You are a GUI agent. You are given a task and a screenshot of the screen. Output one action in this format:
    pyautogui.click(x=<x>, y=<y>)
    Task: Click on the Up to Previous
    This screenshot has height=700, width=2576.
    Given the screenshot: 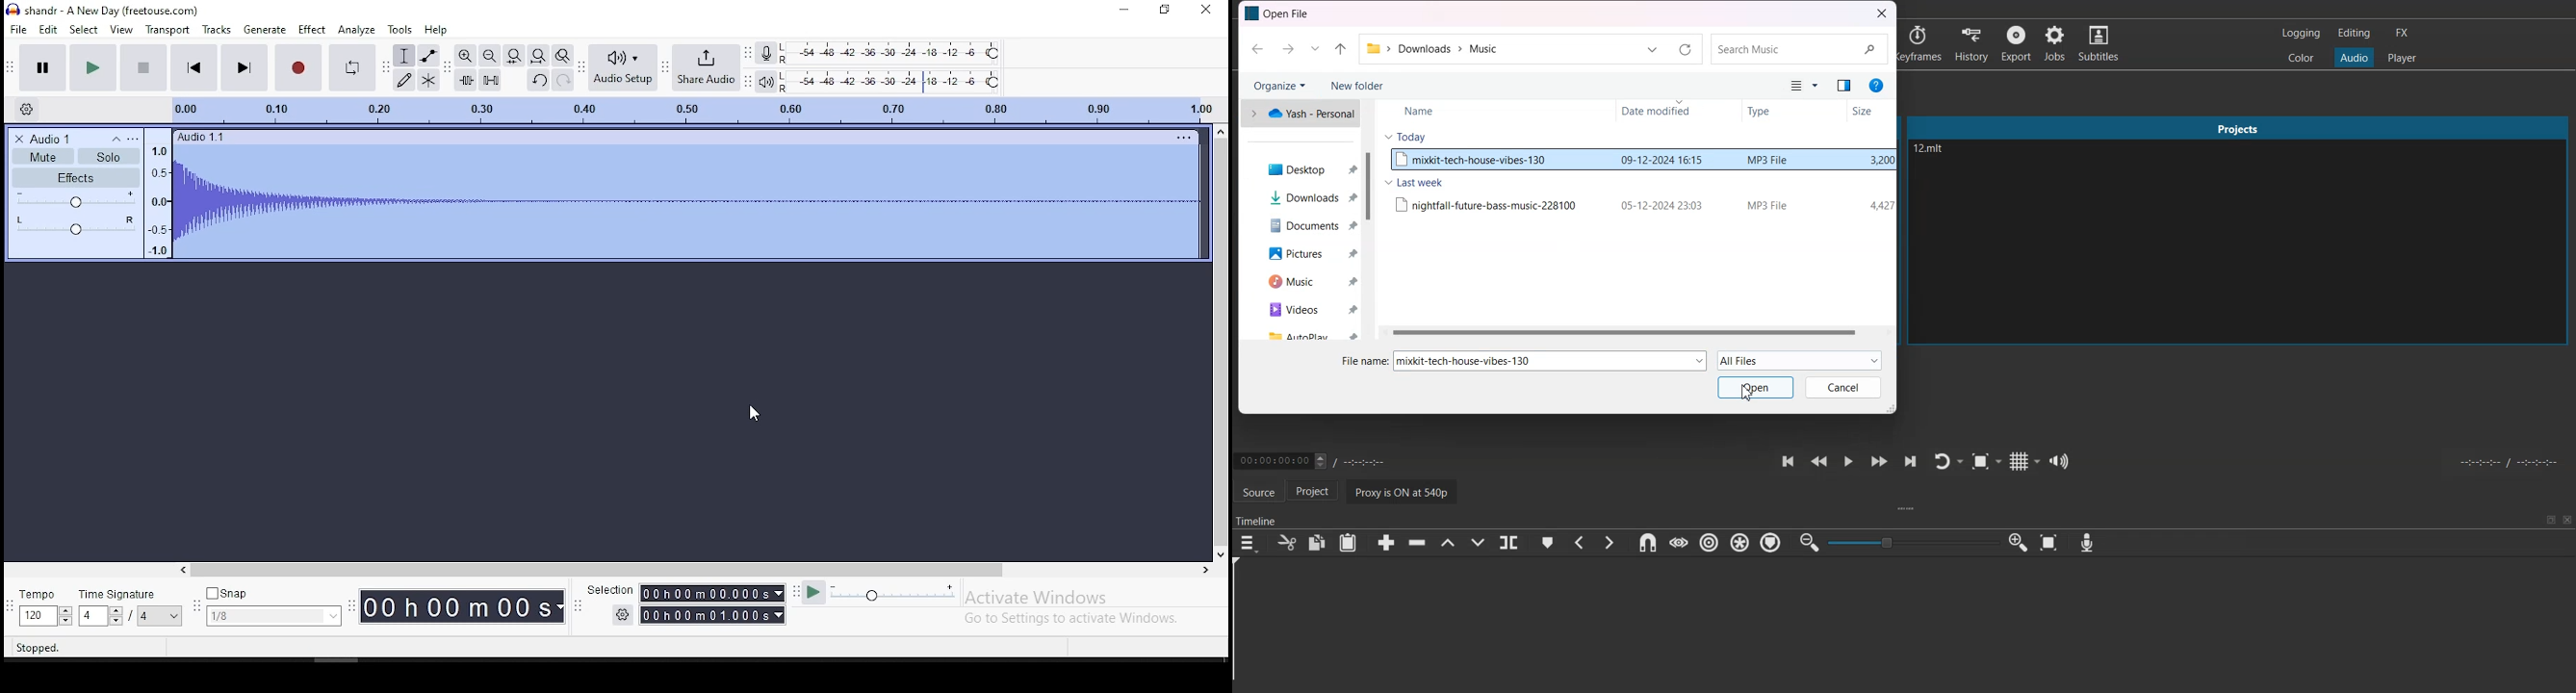 What is the action you would take?
    pyautogui.click(x=1340, y=50)
    